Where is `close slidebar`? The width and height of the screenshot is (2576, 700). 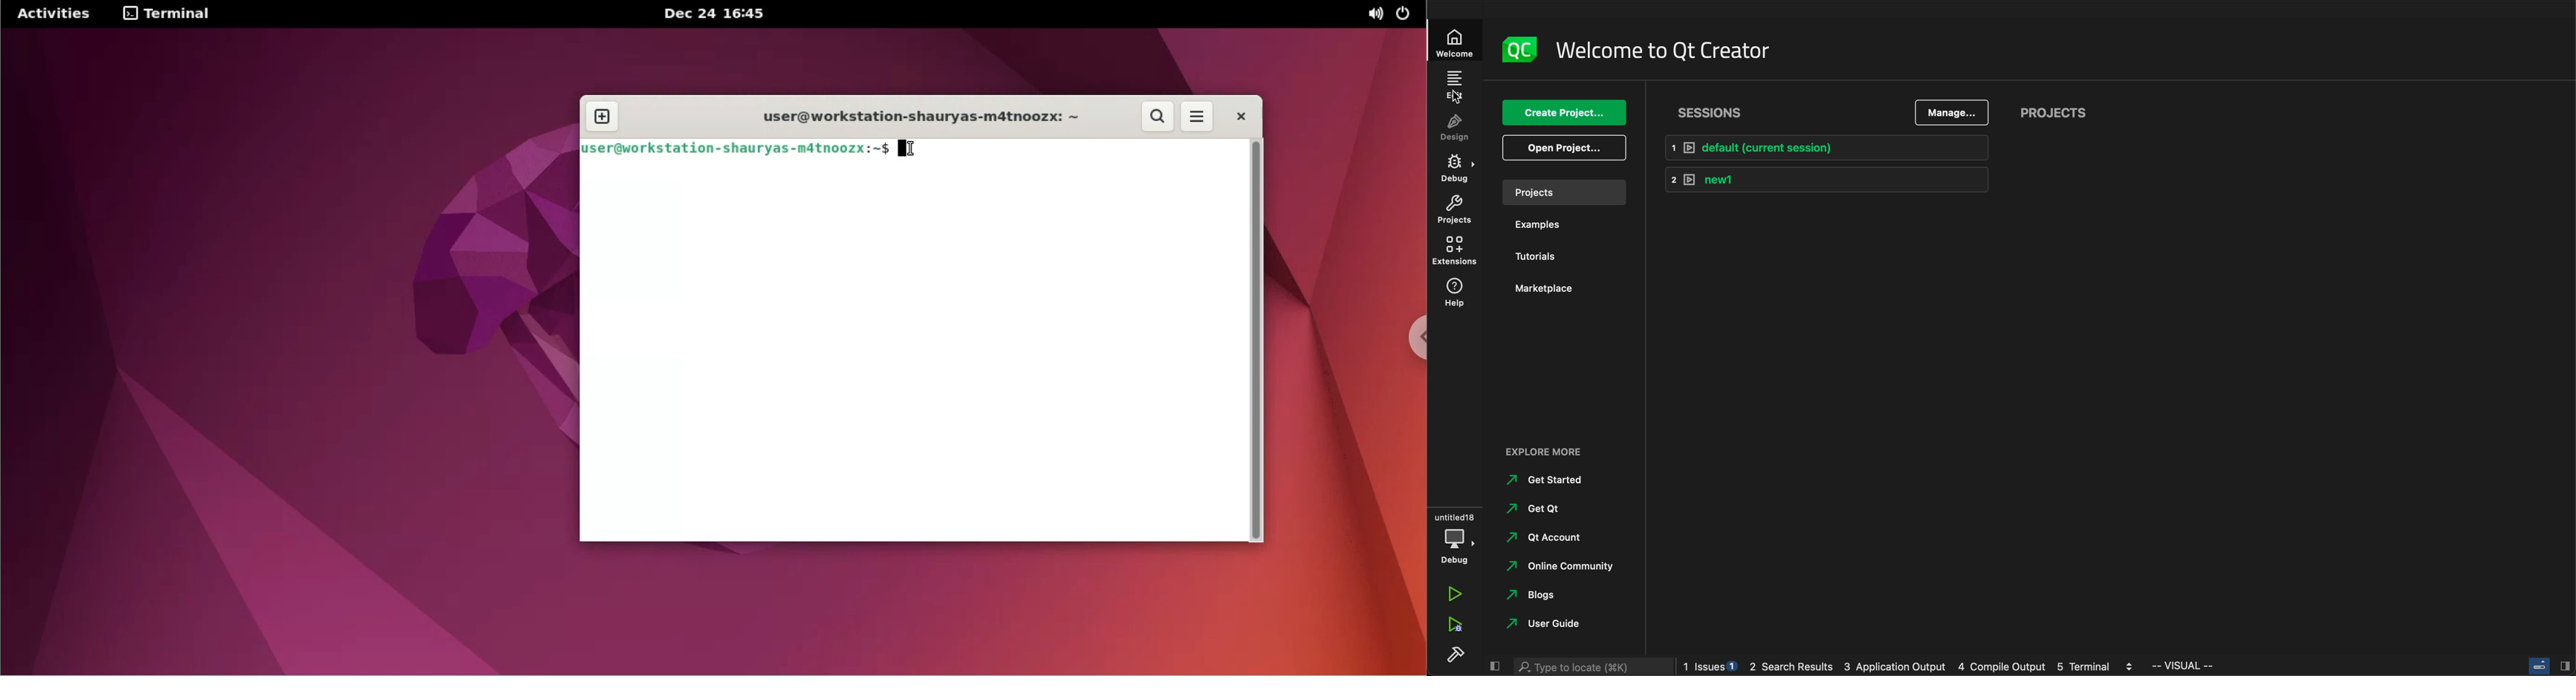
close slidebar is located at coordinates (2543, 665).